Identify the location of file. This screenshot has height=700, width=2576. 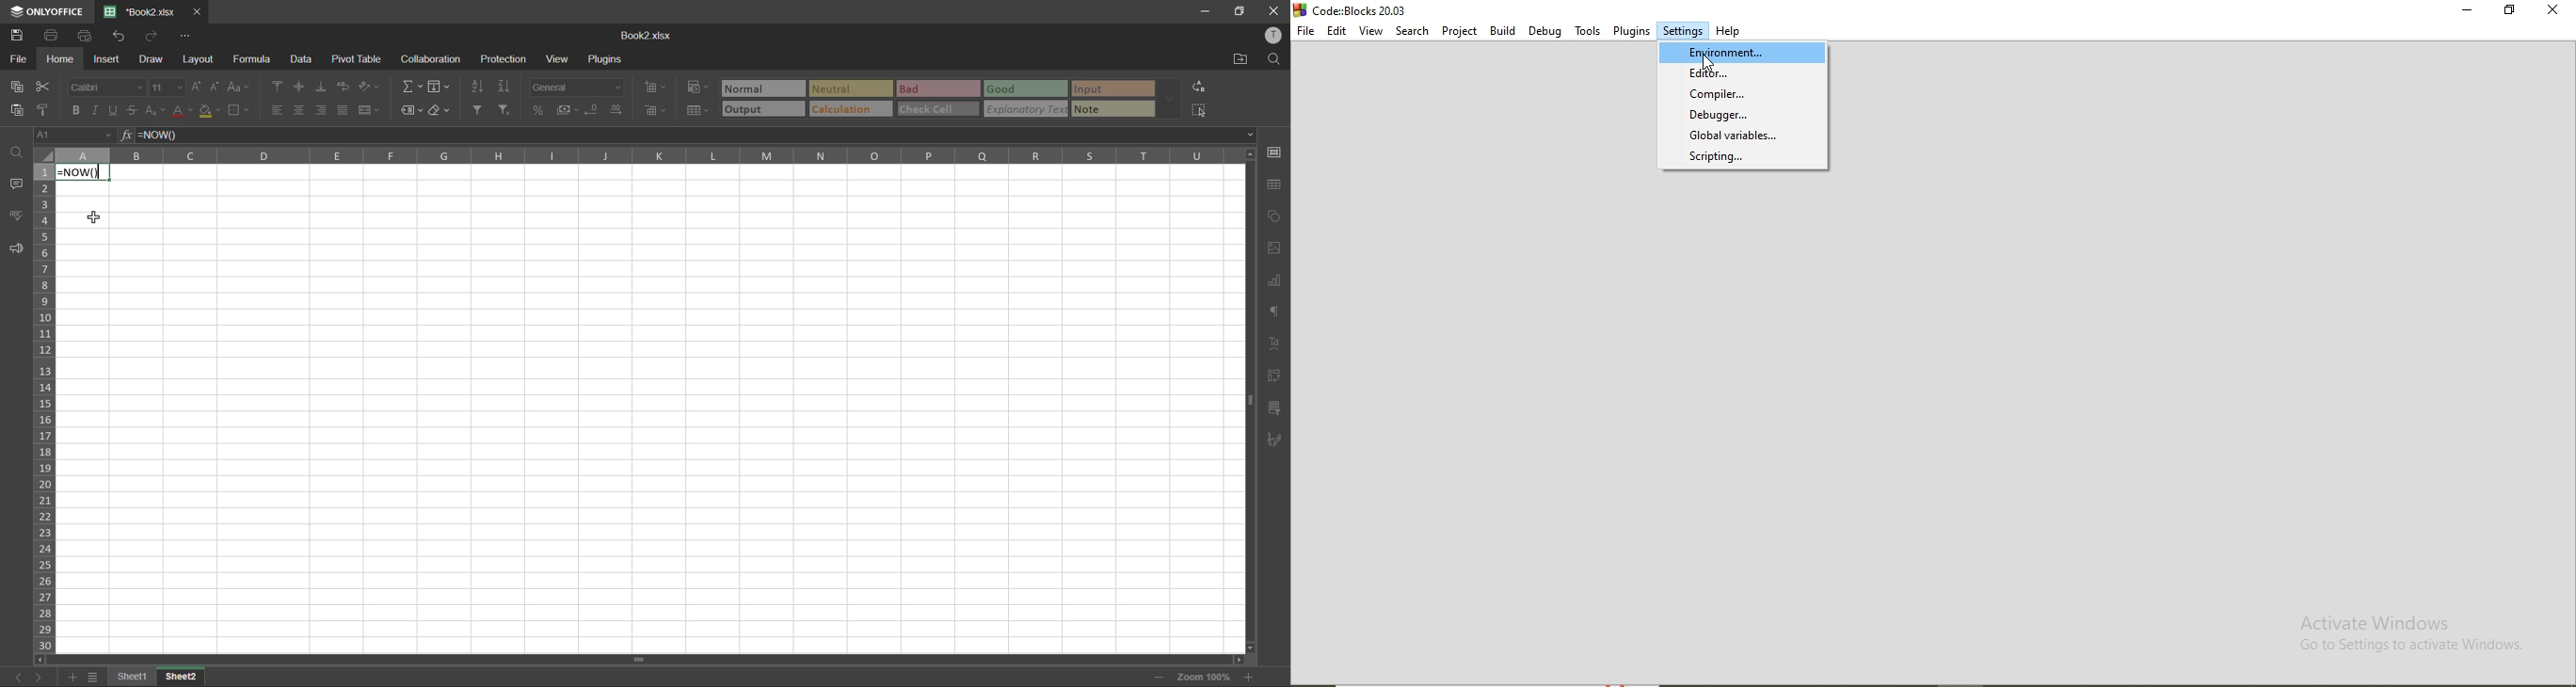
(19, 61).